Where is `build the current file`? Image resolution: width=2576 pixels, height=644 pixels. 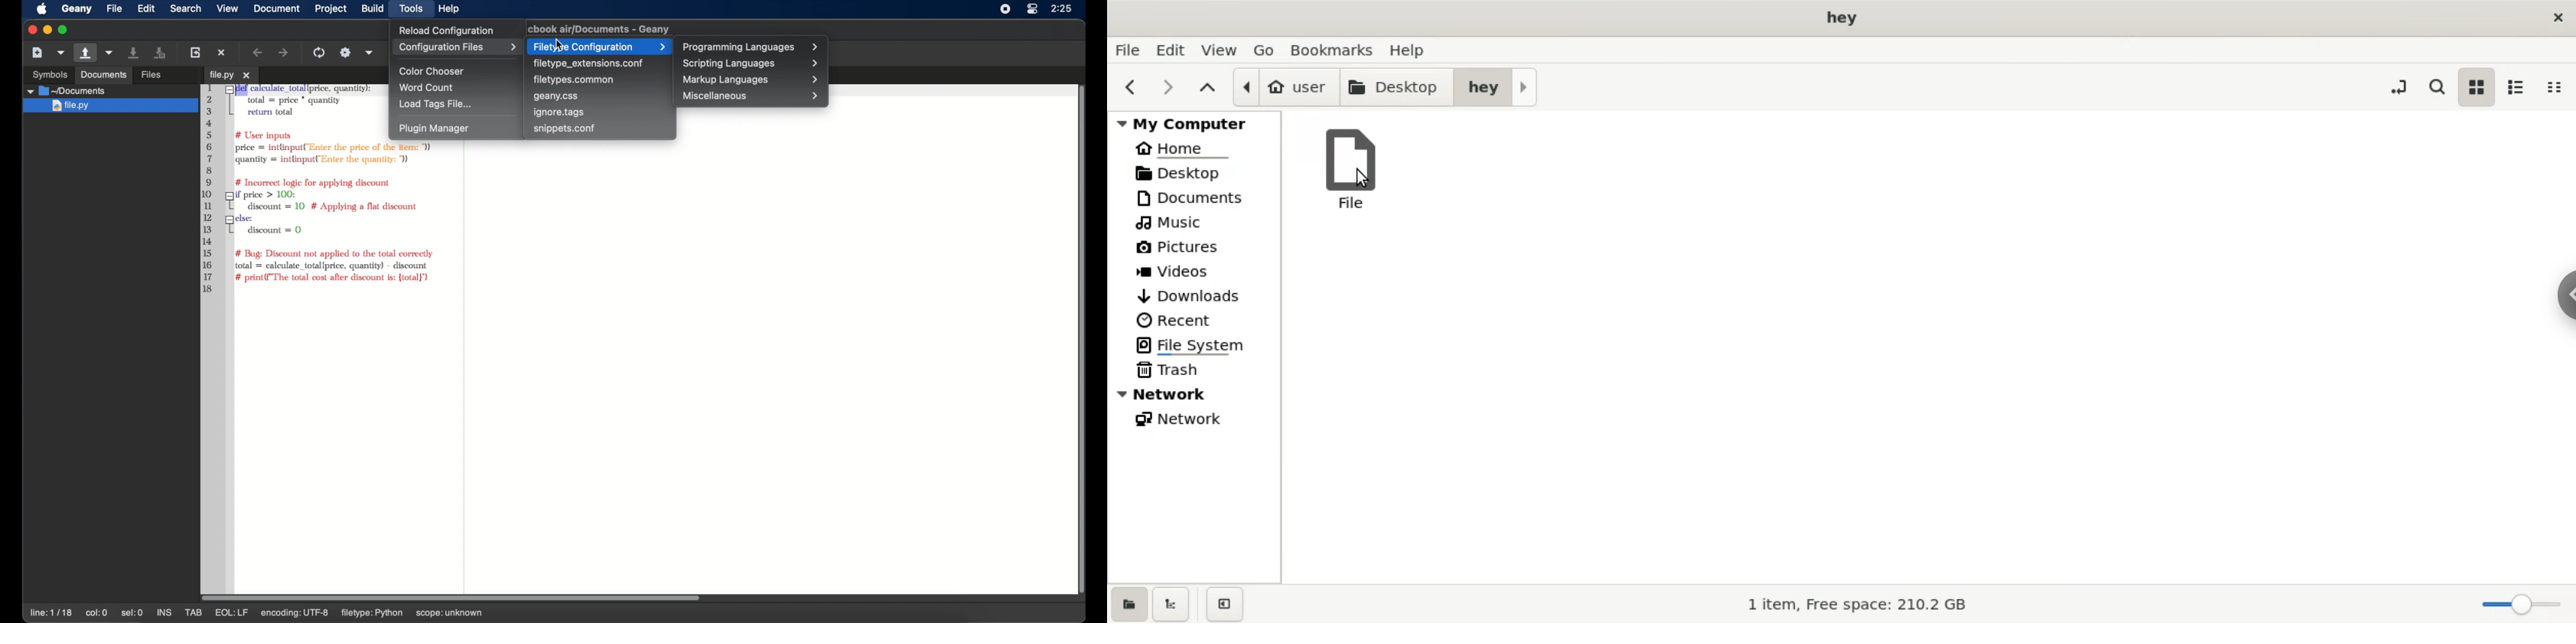
build the current file is located at coordinates (345, 52).